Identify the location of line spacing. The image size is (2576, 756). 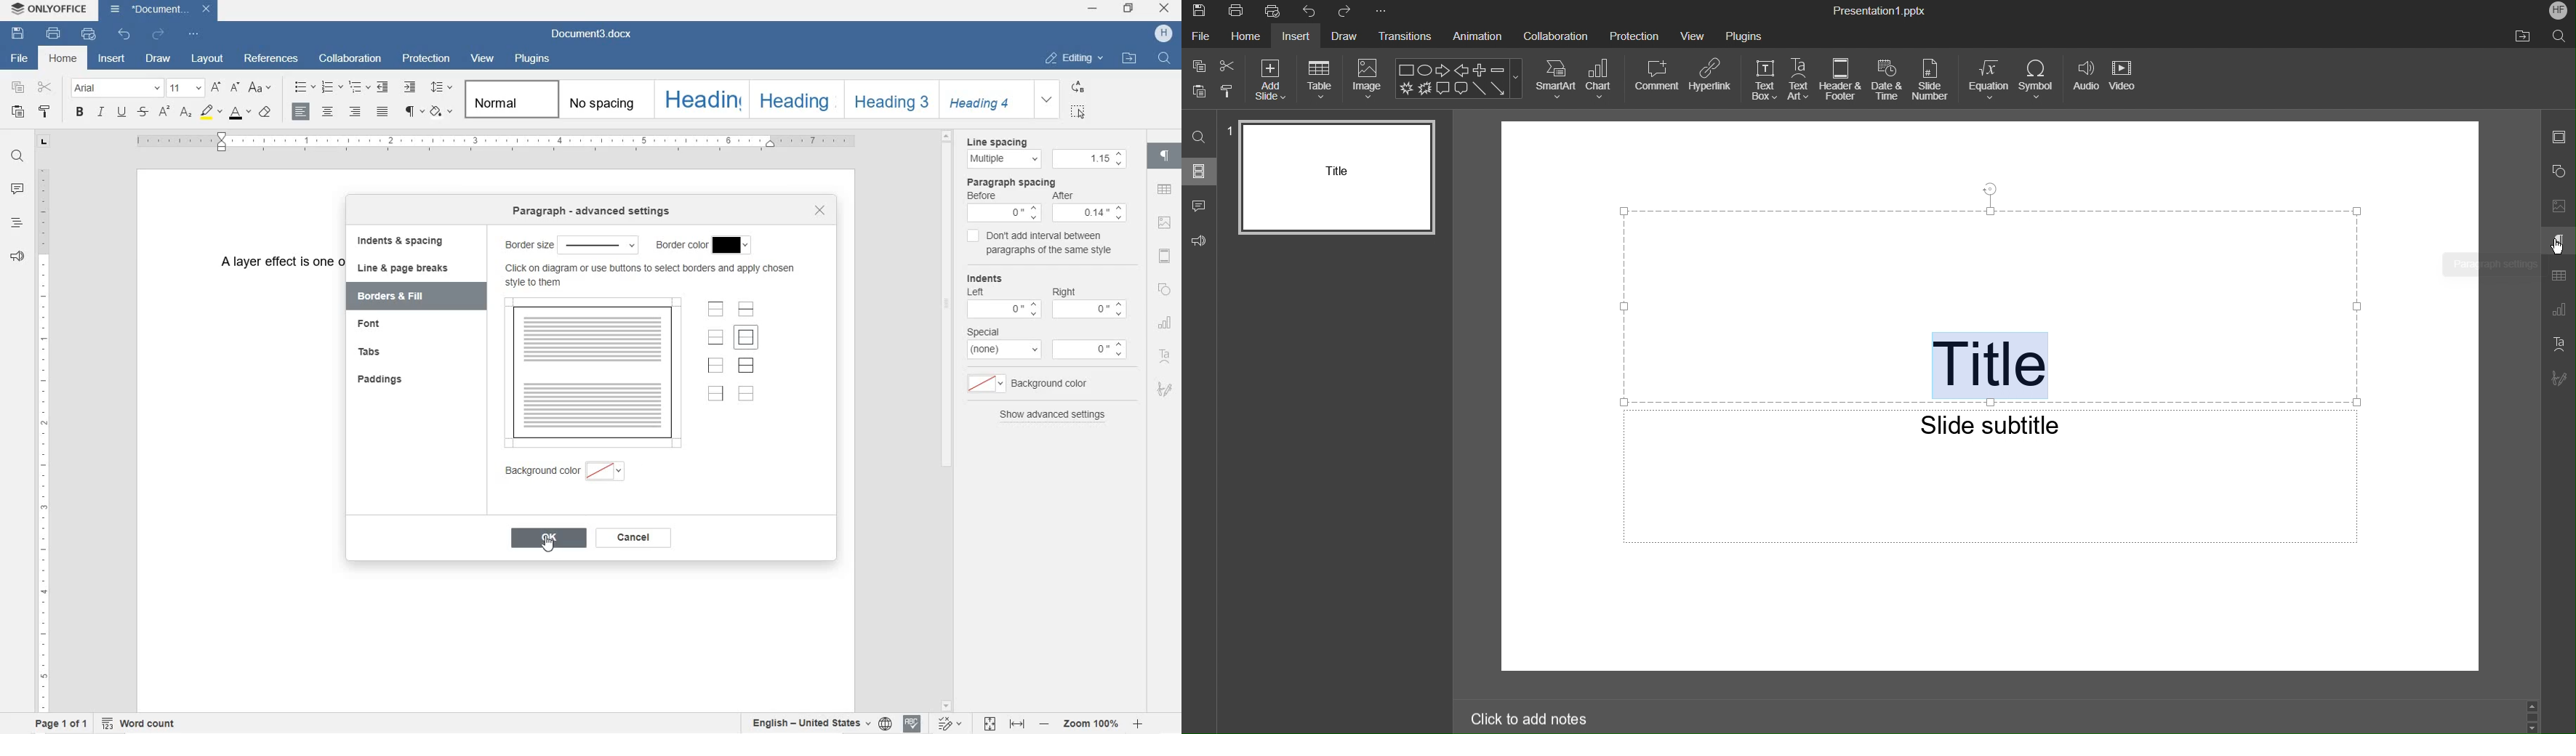
(1001, 153).